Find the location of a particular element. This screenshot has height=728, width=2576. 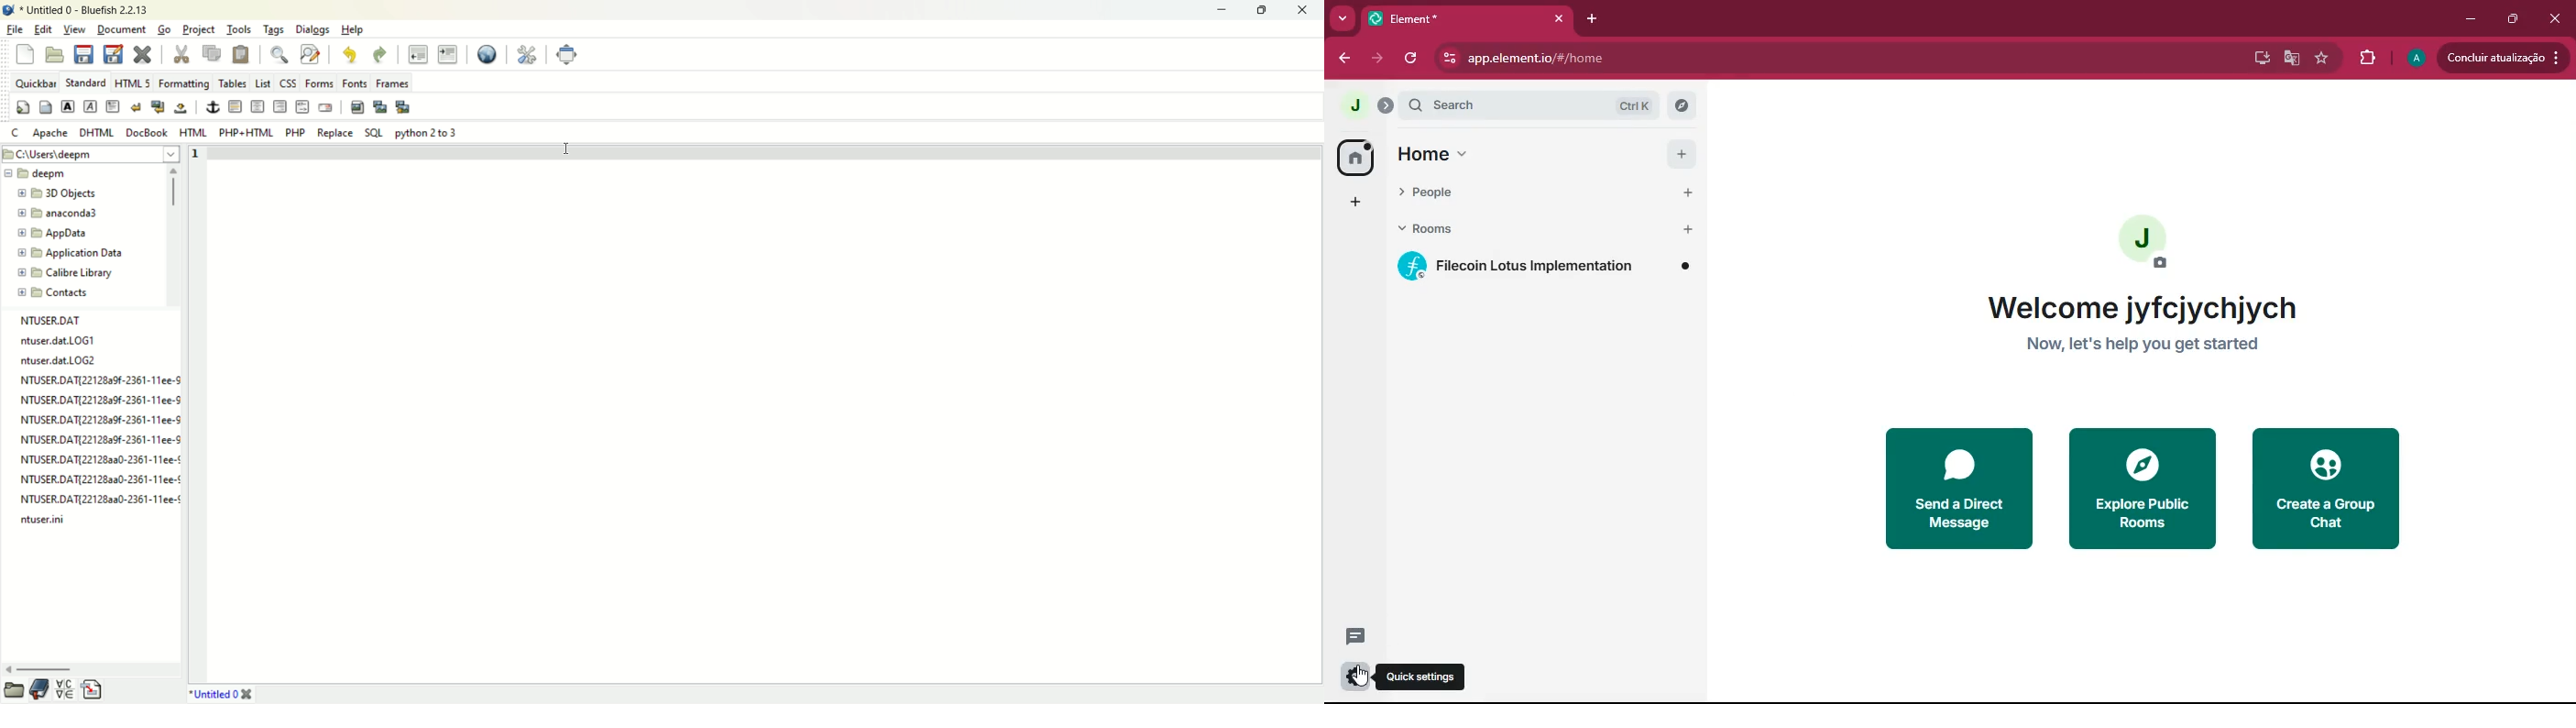

NTUSER.DAT{22128a9f-2361-11ee-S is located at coordinates (100, 438).